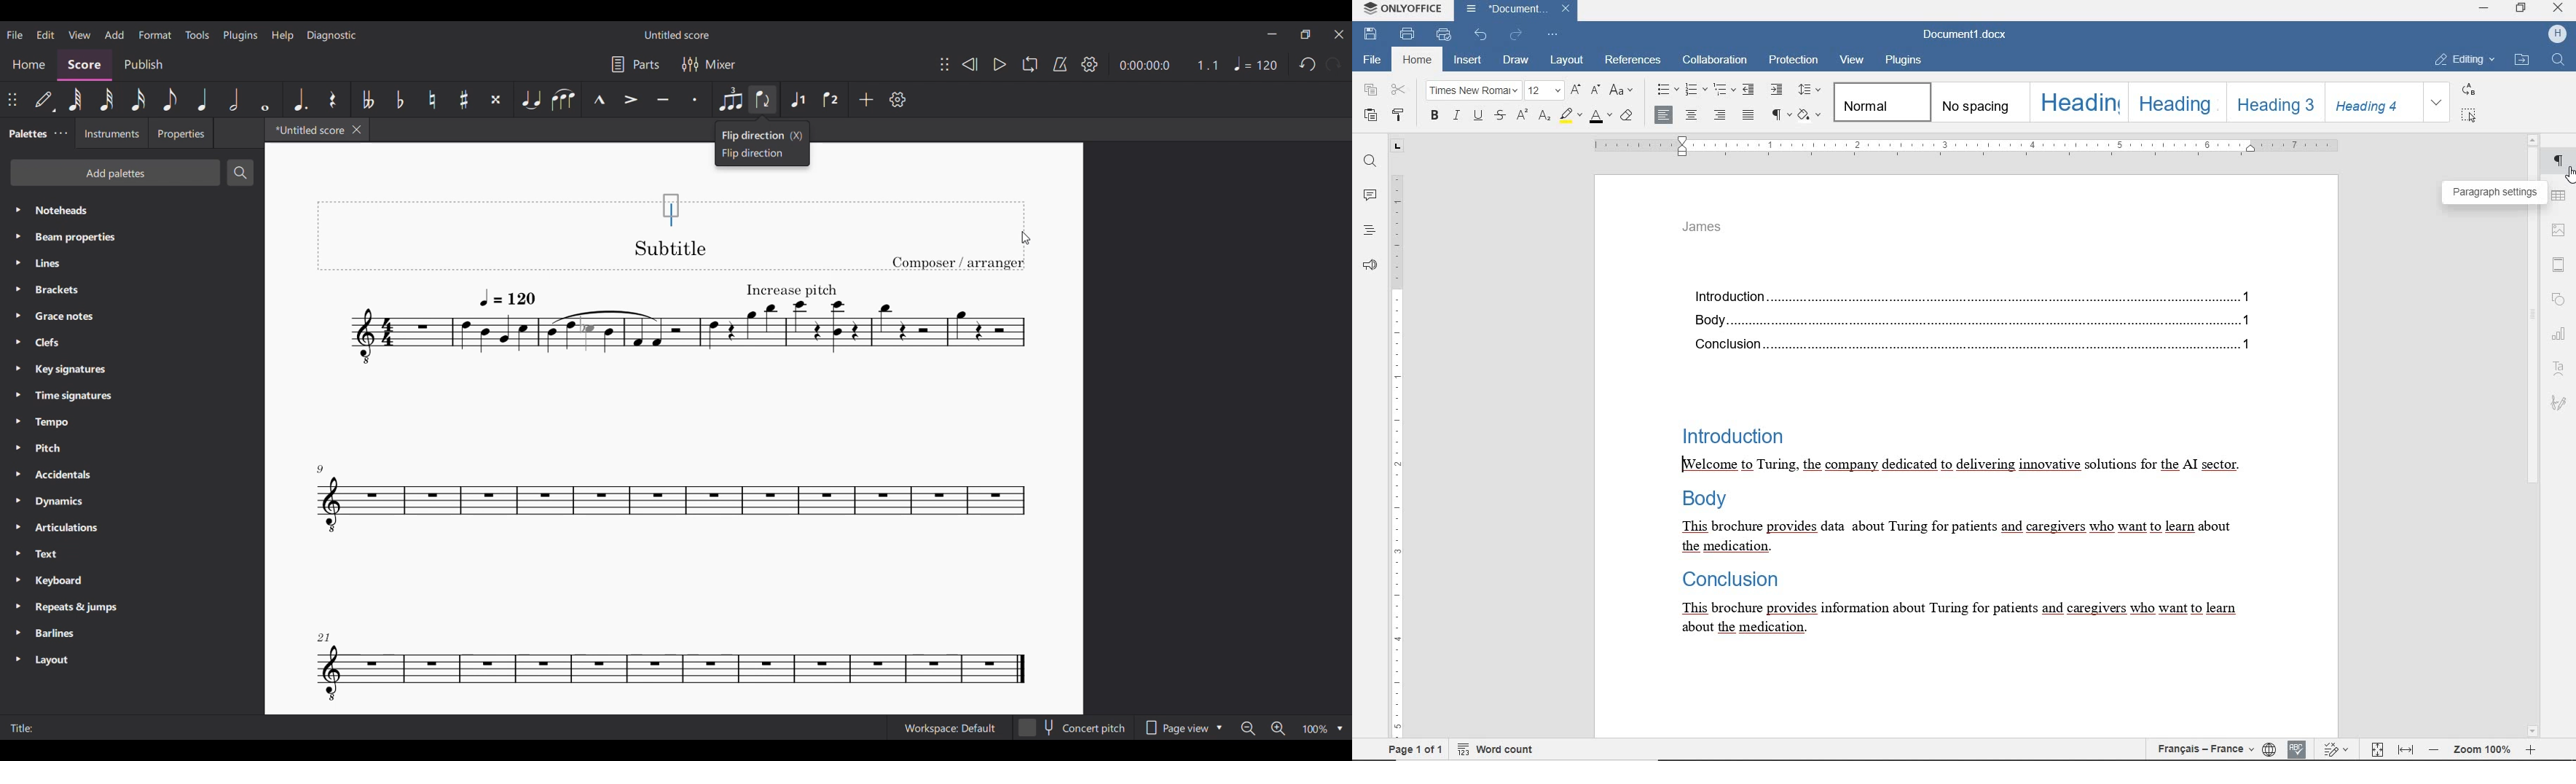  What do you see at coordinates (306, 130) in the screenshot?
I see `*Untitled score - current tab` at bounding box center [306, 130].